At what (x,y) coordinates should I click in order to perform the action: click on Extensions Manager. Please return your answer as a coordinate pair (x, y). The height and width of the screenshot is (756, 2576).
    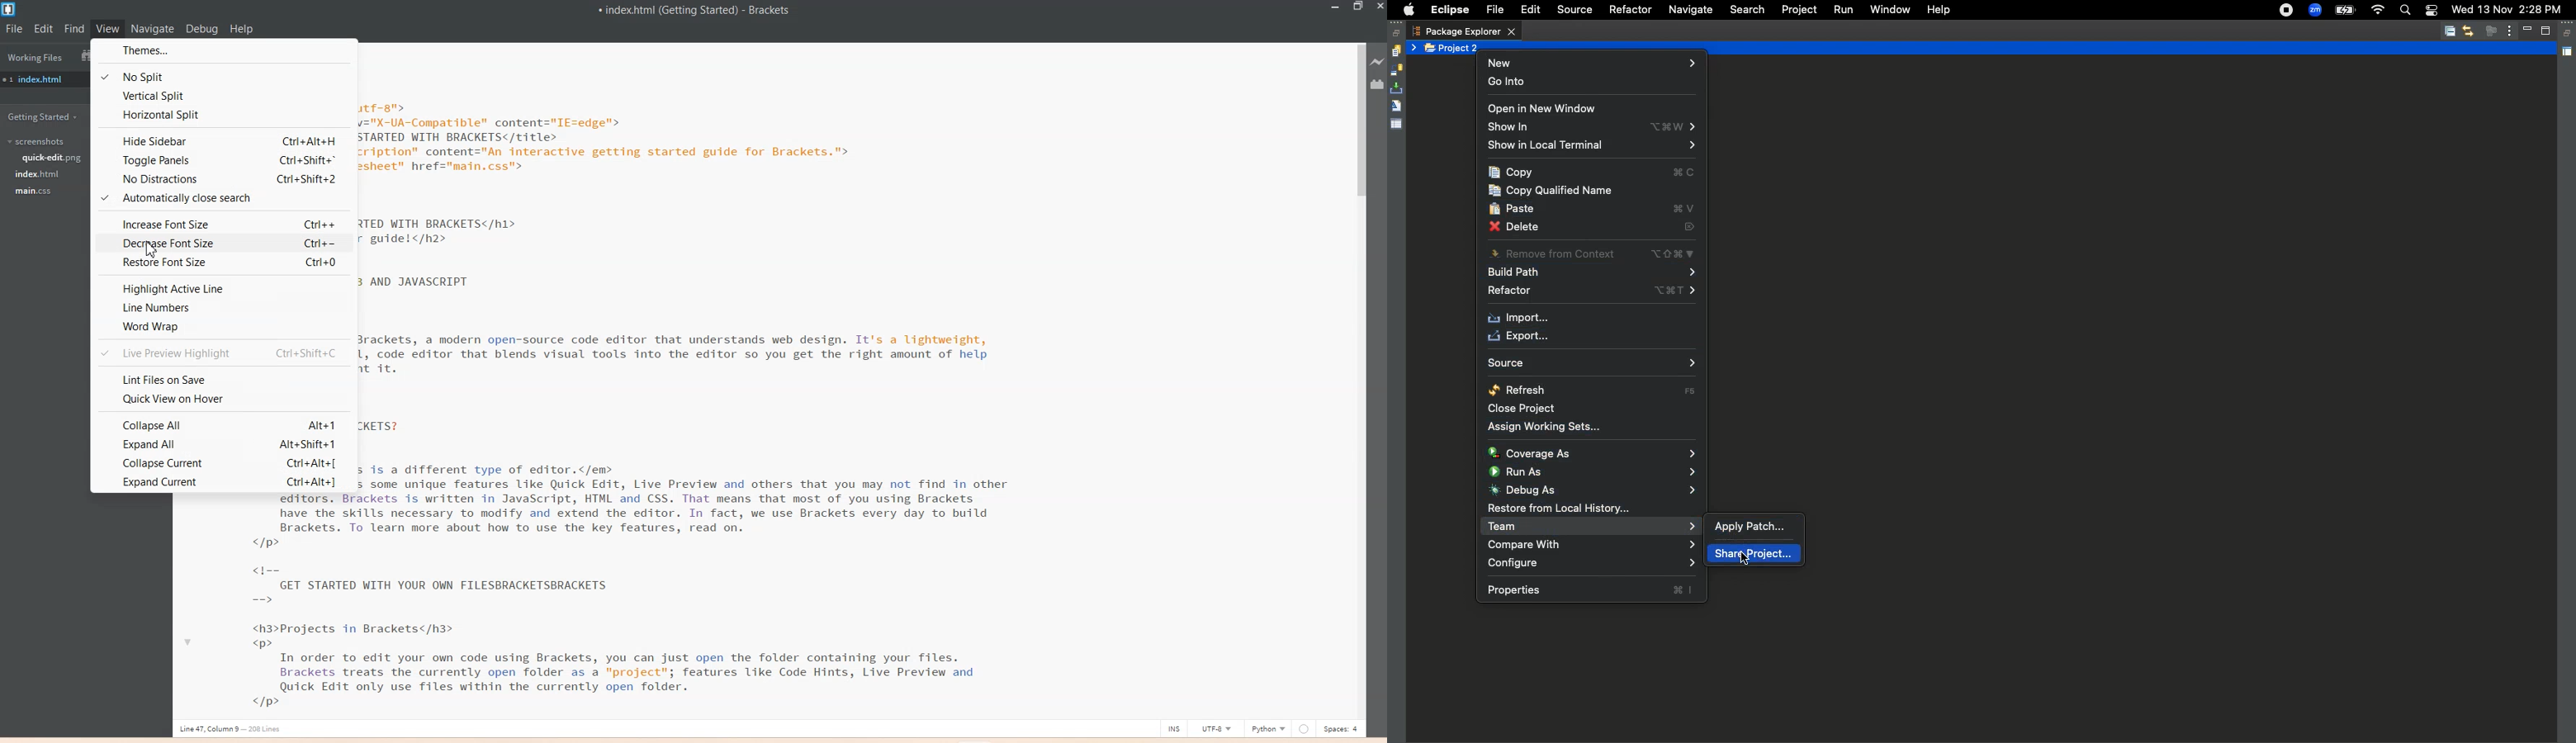
    Looking at the image, I should click on (1378, 83).